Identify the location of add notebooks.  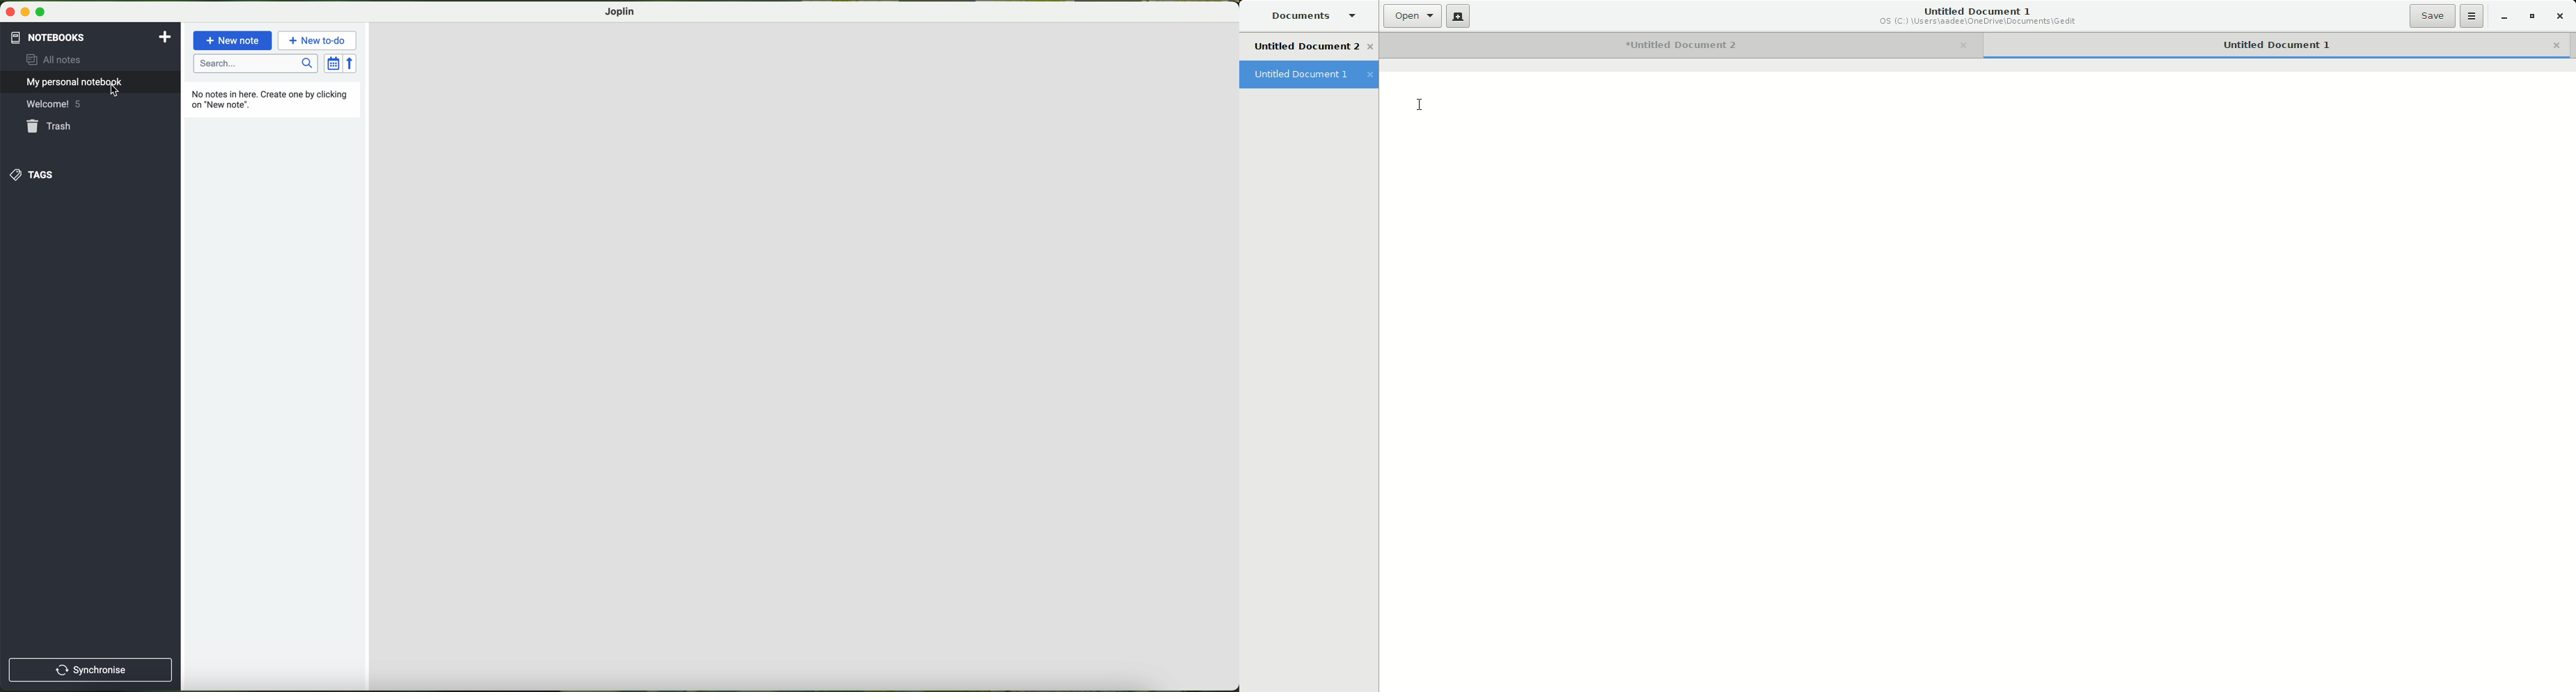
(164, 36).